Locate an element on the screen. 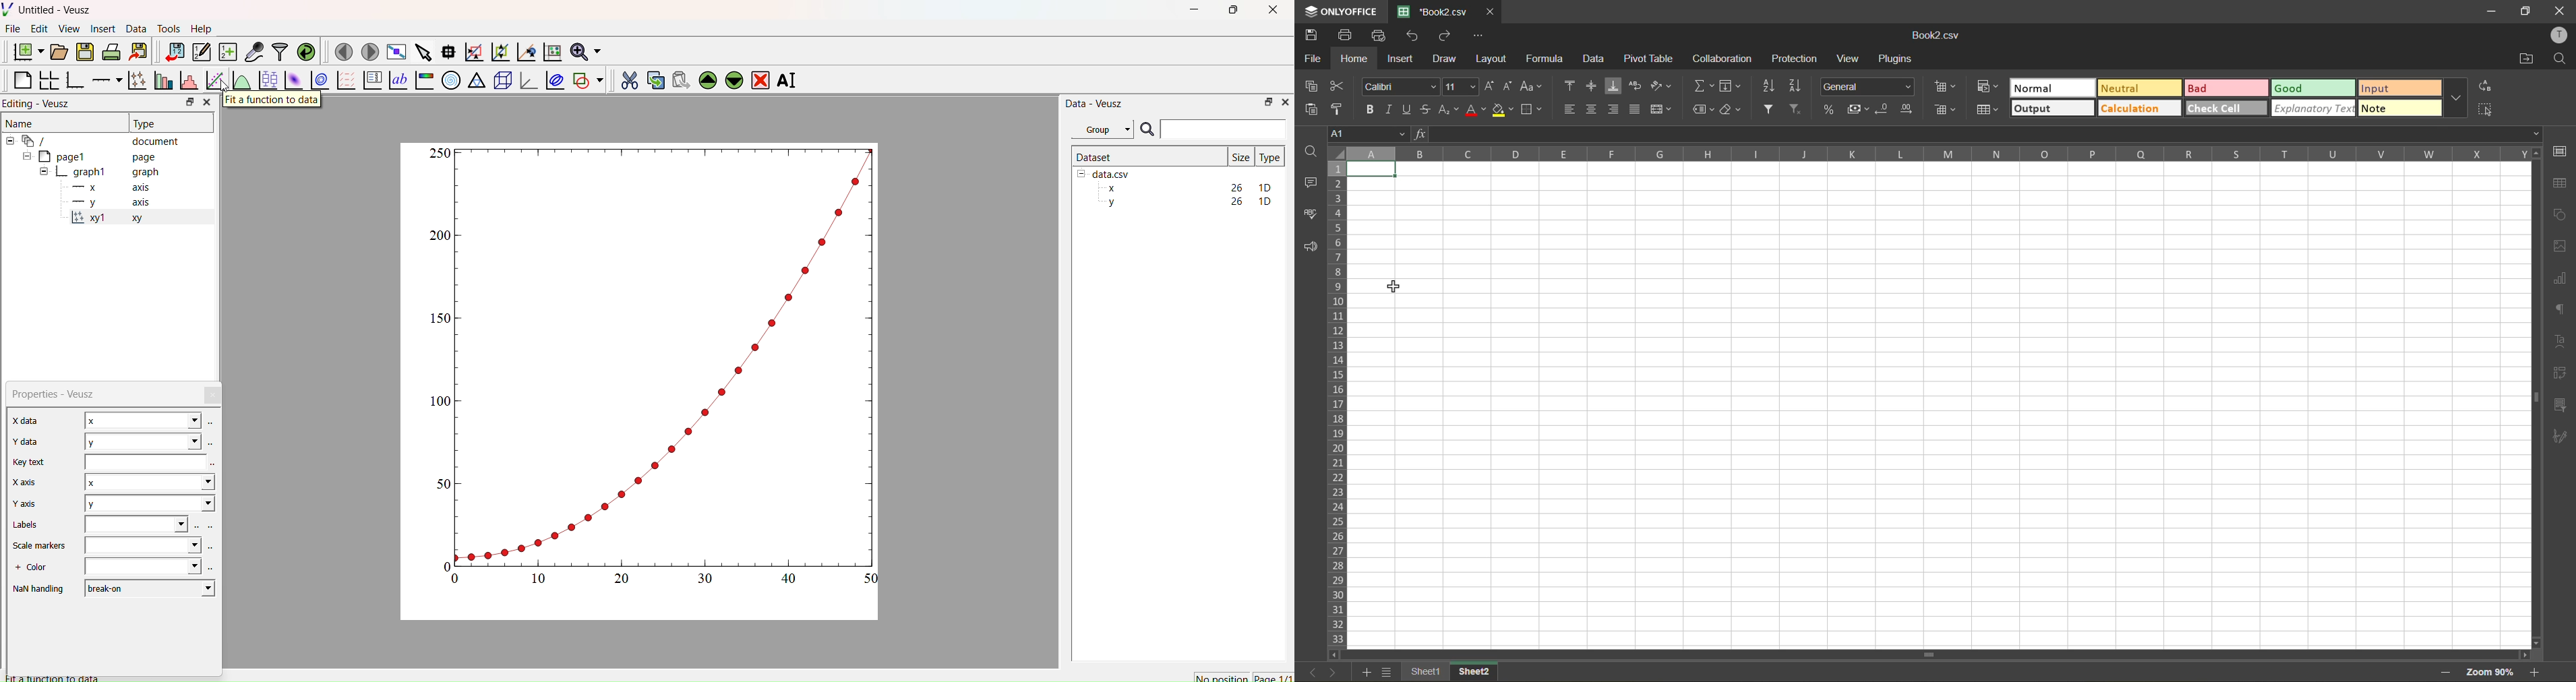 This screenshot has height=700, width=2576. good is located at coordinates (2314, 87).